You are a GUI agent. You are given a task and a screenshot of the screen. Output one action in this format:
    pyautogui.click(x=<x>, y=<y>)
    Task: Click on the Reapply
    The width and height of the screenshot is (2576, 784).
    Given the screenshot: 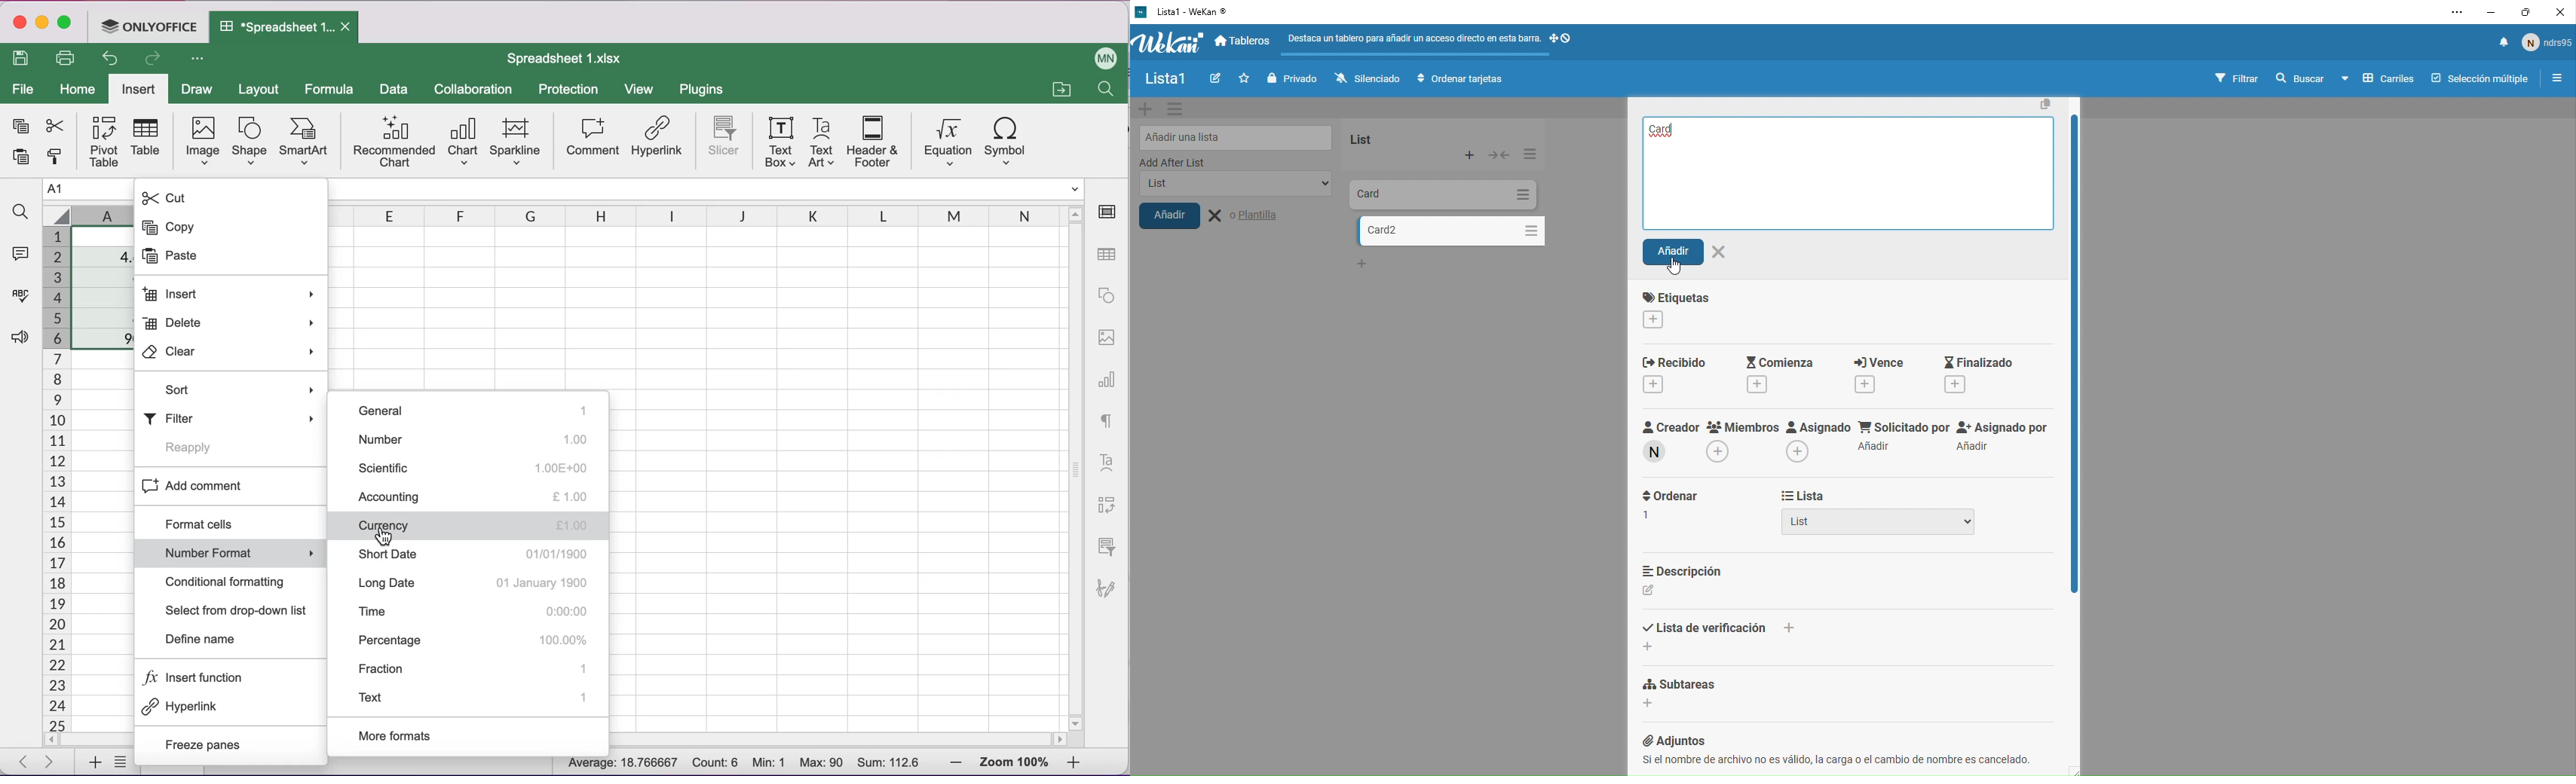 What is the action you would take?
    pyautogui.click(x=211, y=446)
    